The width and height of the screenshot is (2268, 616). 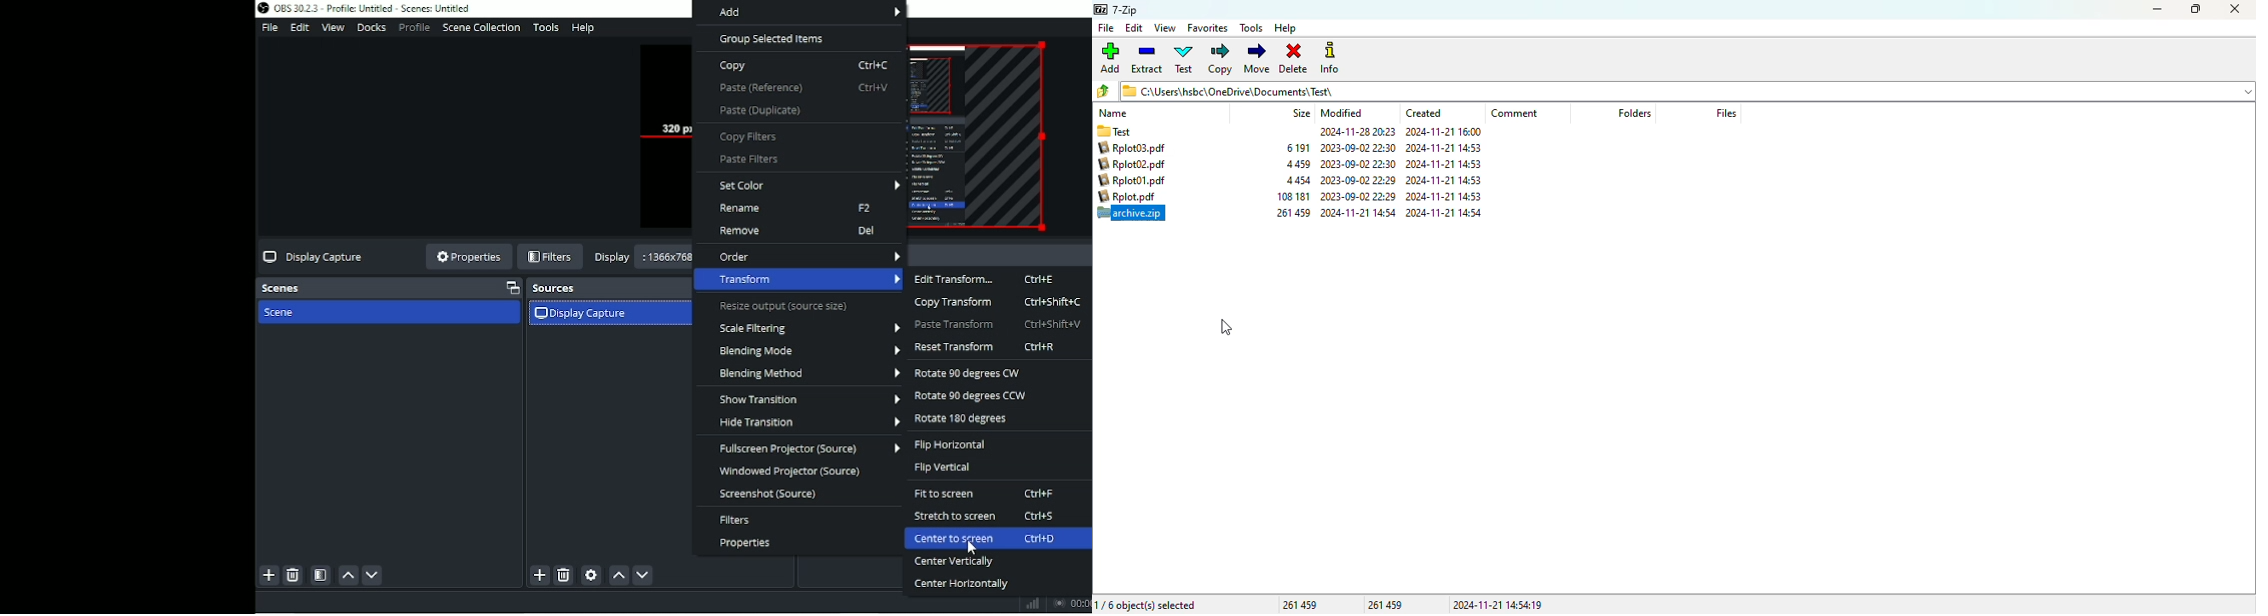 I want to click on Display capture, so click(x=314, y=257).